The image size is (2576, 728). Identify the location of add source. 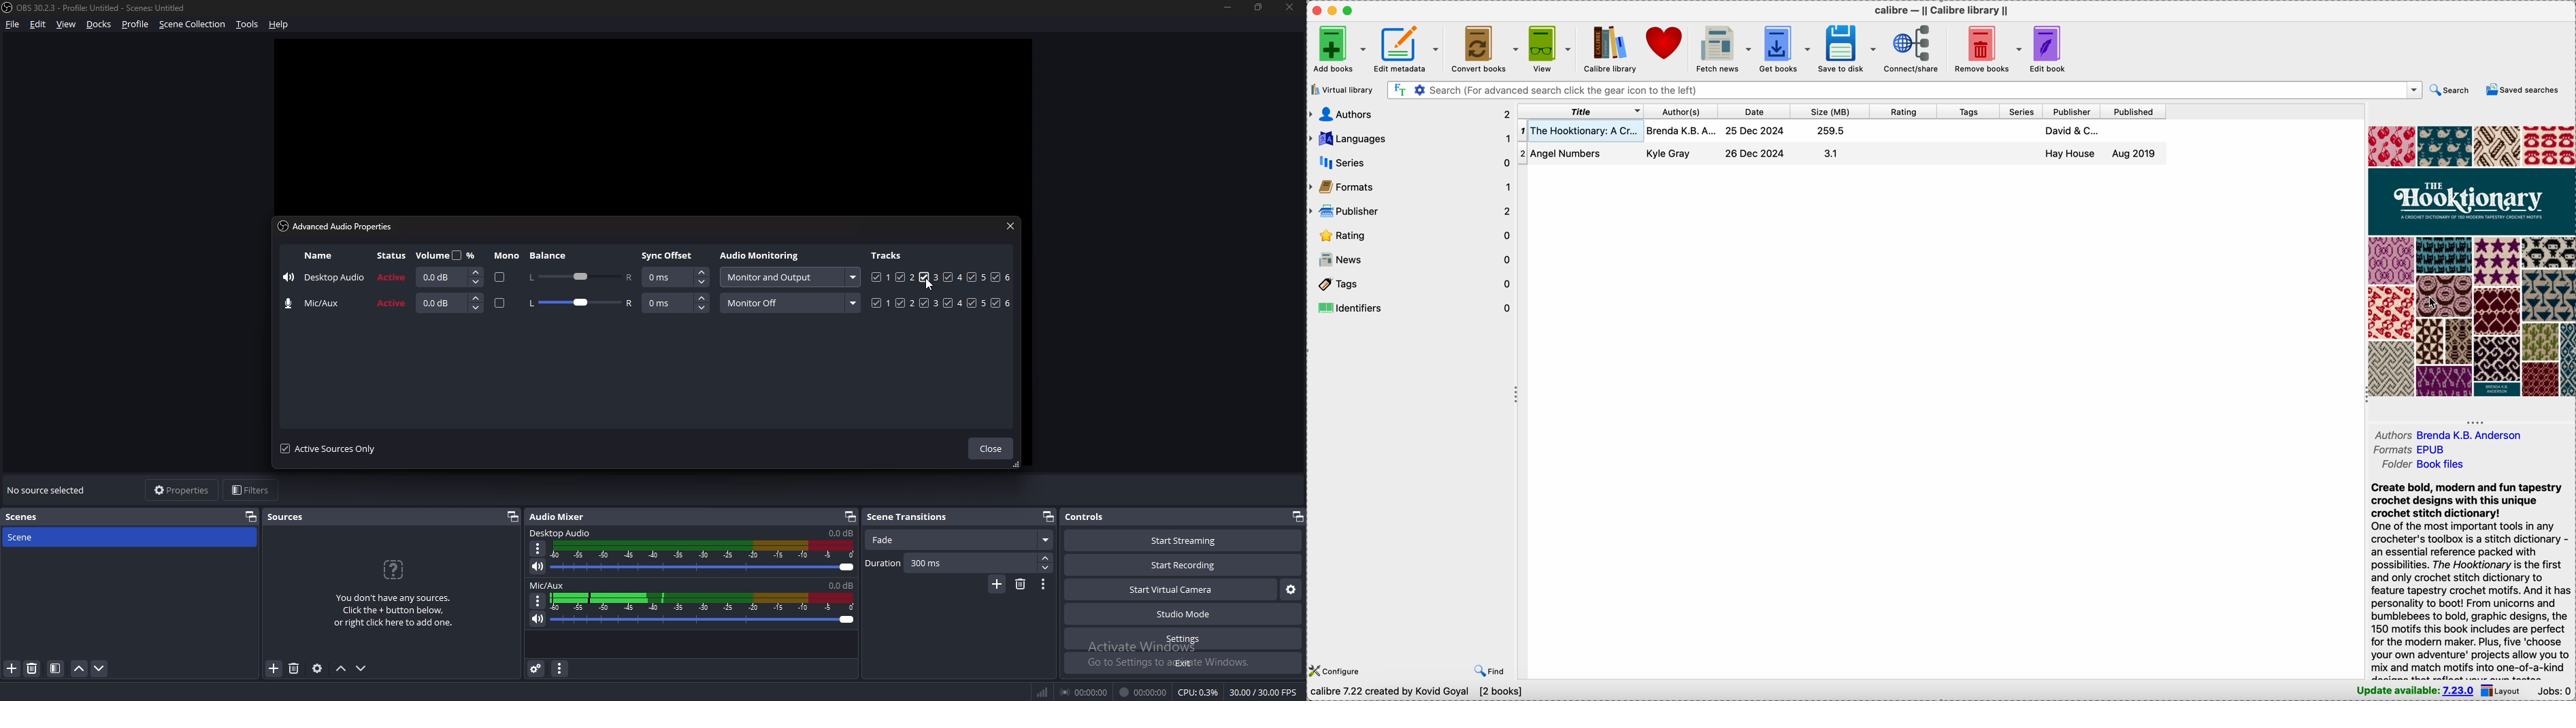
(273, 669).